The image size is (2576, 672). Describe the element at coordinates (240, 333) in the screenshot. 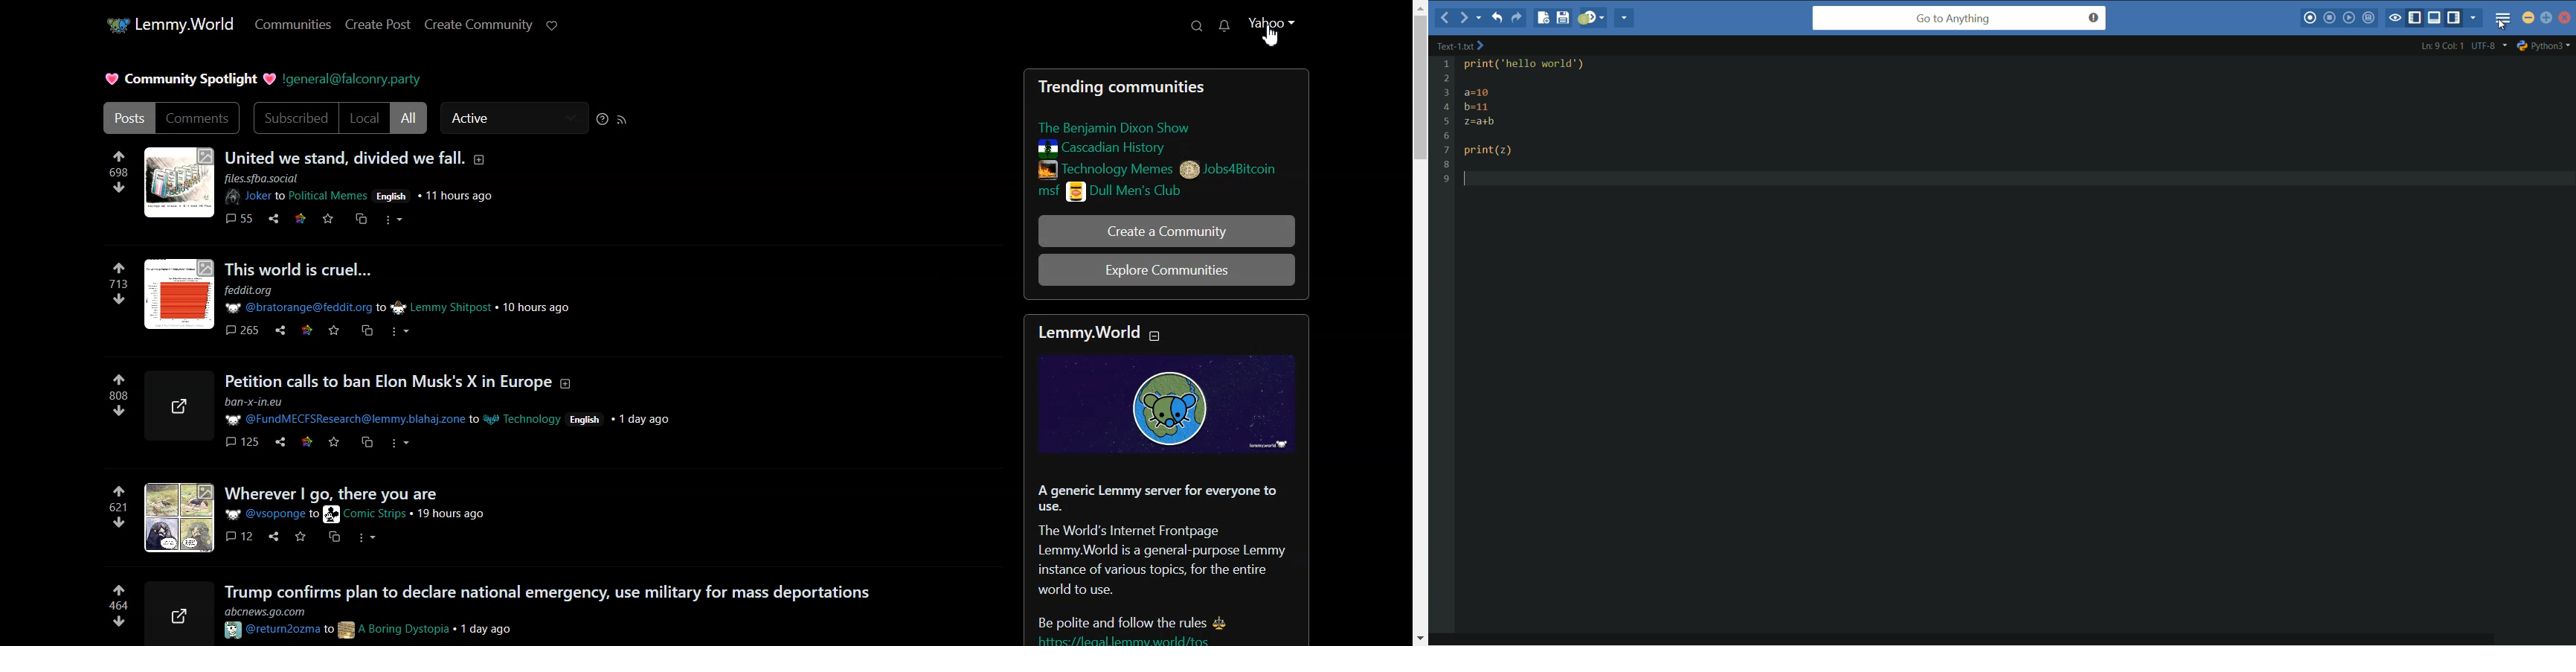

I see `265` at that location.